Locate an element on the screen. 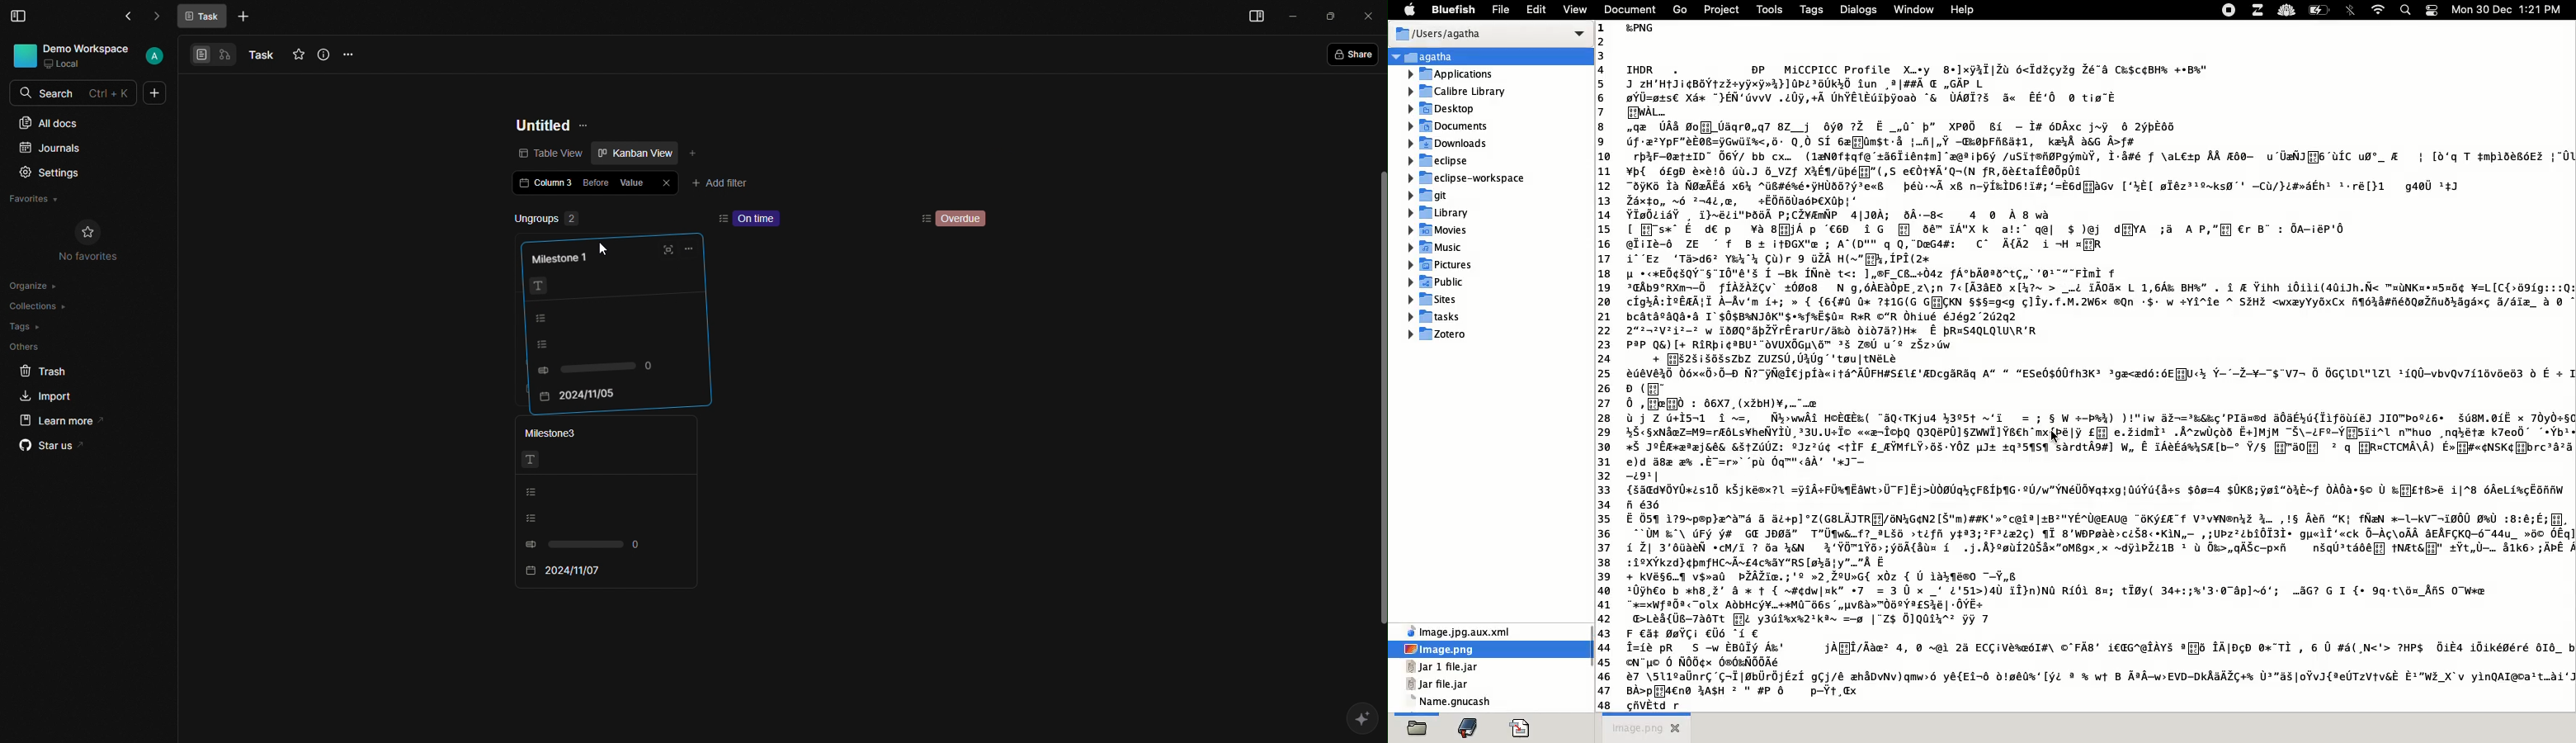  open is located at coordinates (1418, 727).